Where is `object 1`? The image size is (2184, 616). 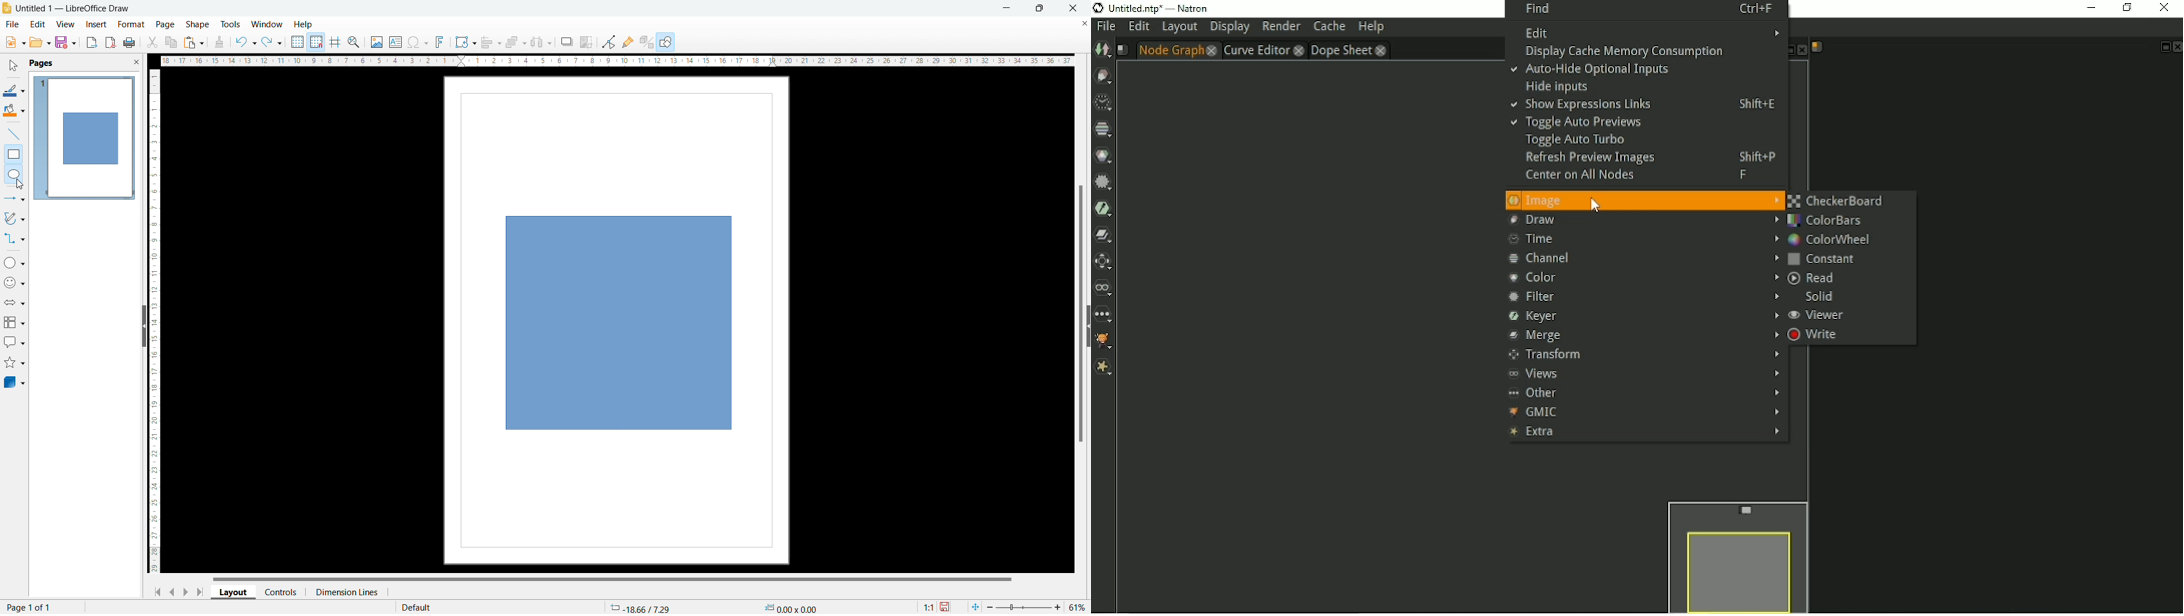 object 1 is located at coordinates (619, 323).